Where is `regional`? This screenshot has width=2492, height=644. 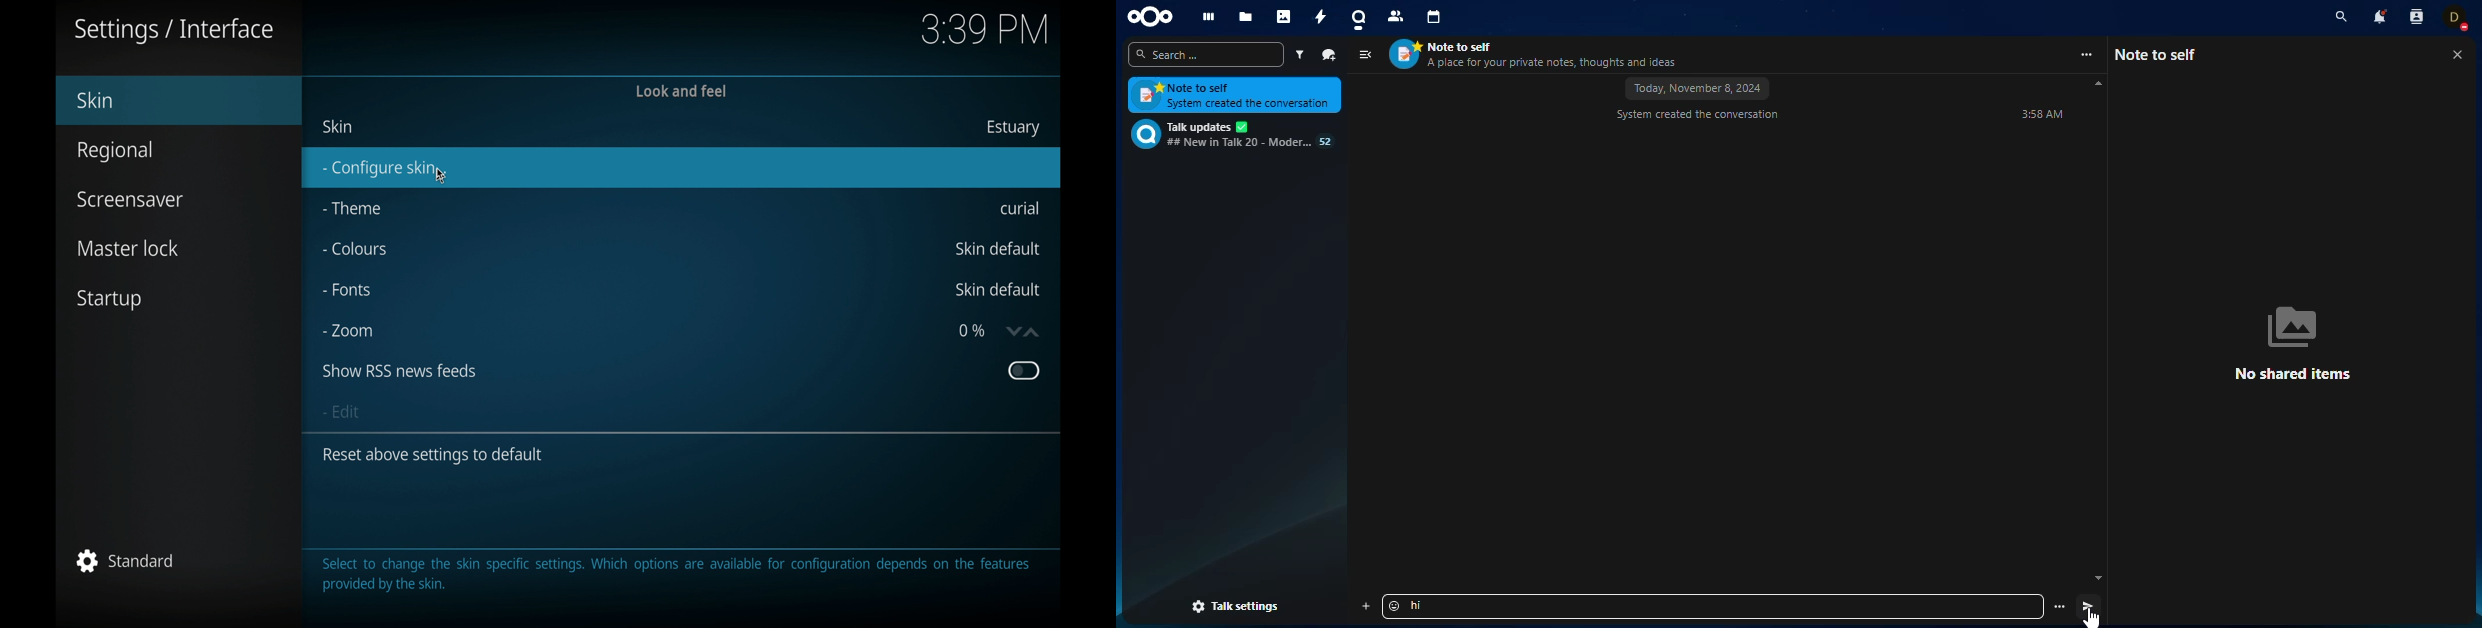
regional is located at coordinates (116, 152).